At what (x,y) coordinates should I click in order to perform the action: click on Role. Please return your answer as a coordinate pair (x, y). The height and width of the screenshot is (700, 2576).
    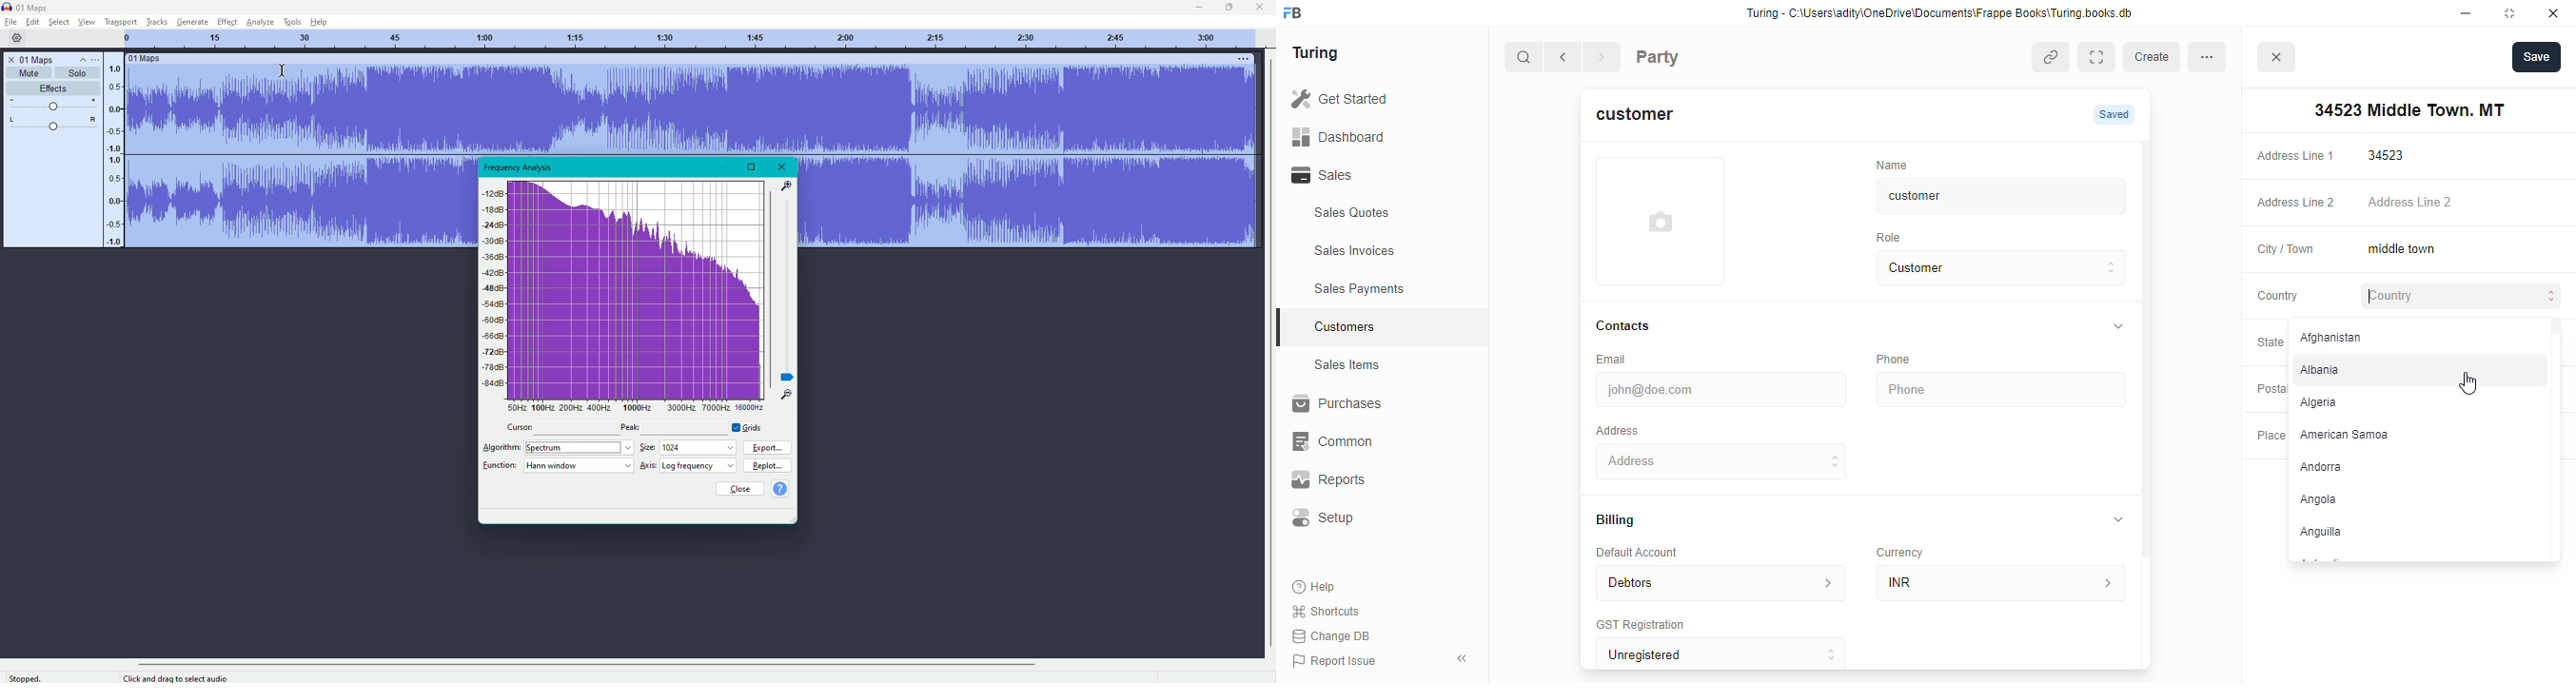
    Looking at the image, I should click on (1895, 237).